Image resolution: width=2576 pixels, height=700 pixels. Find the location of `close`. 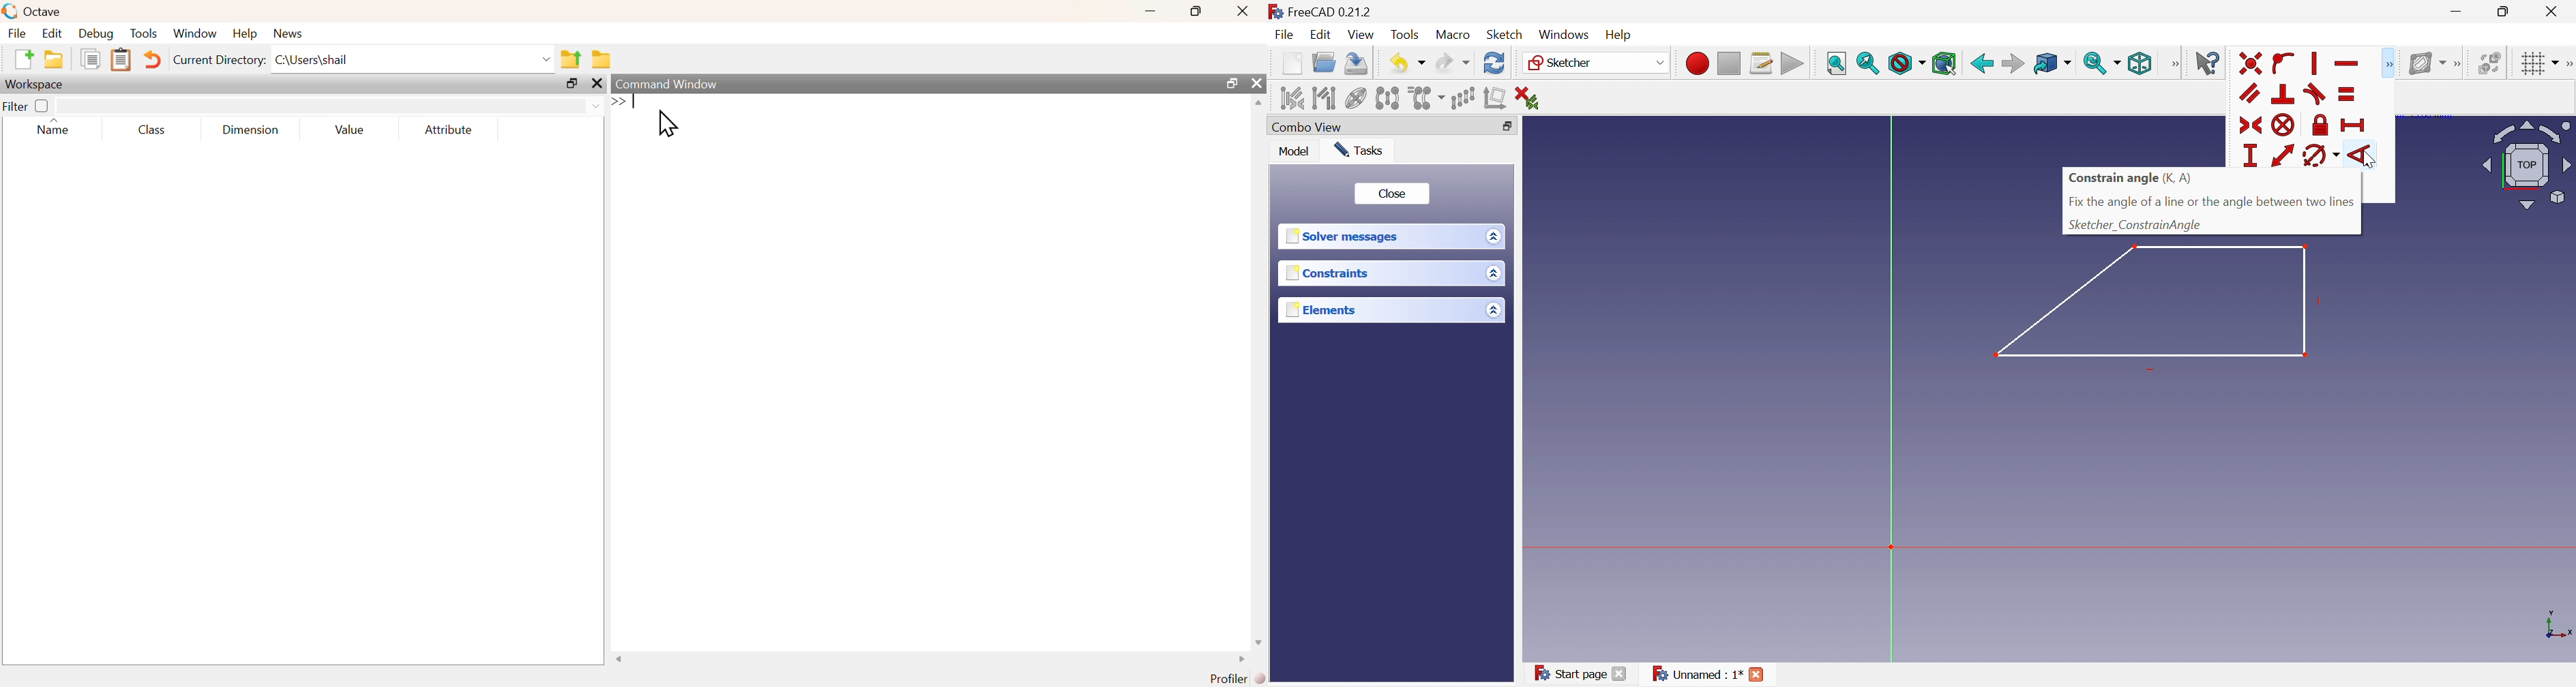

close is located at coordinates (596, 83).